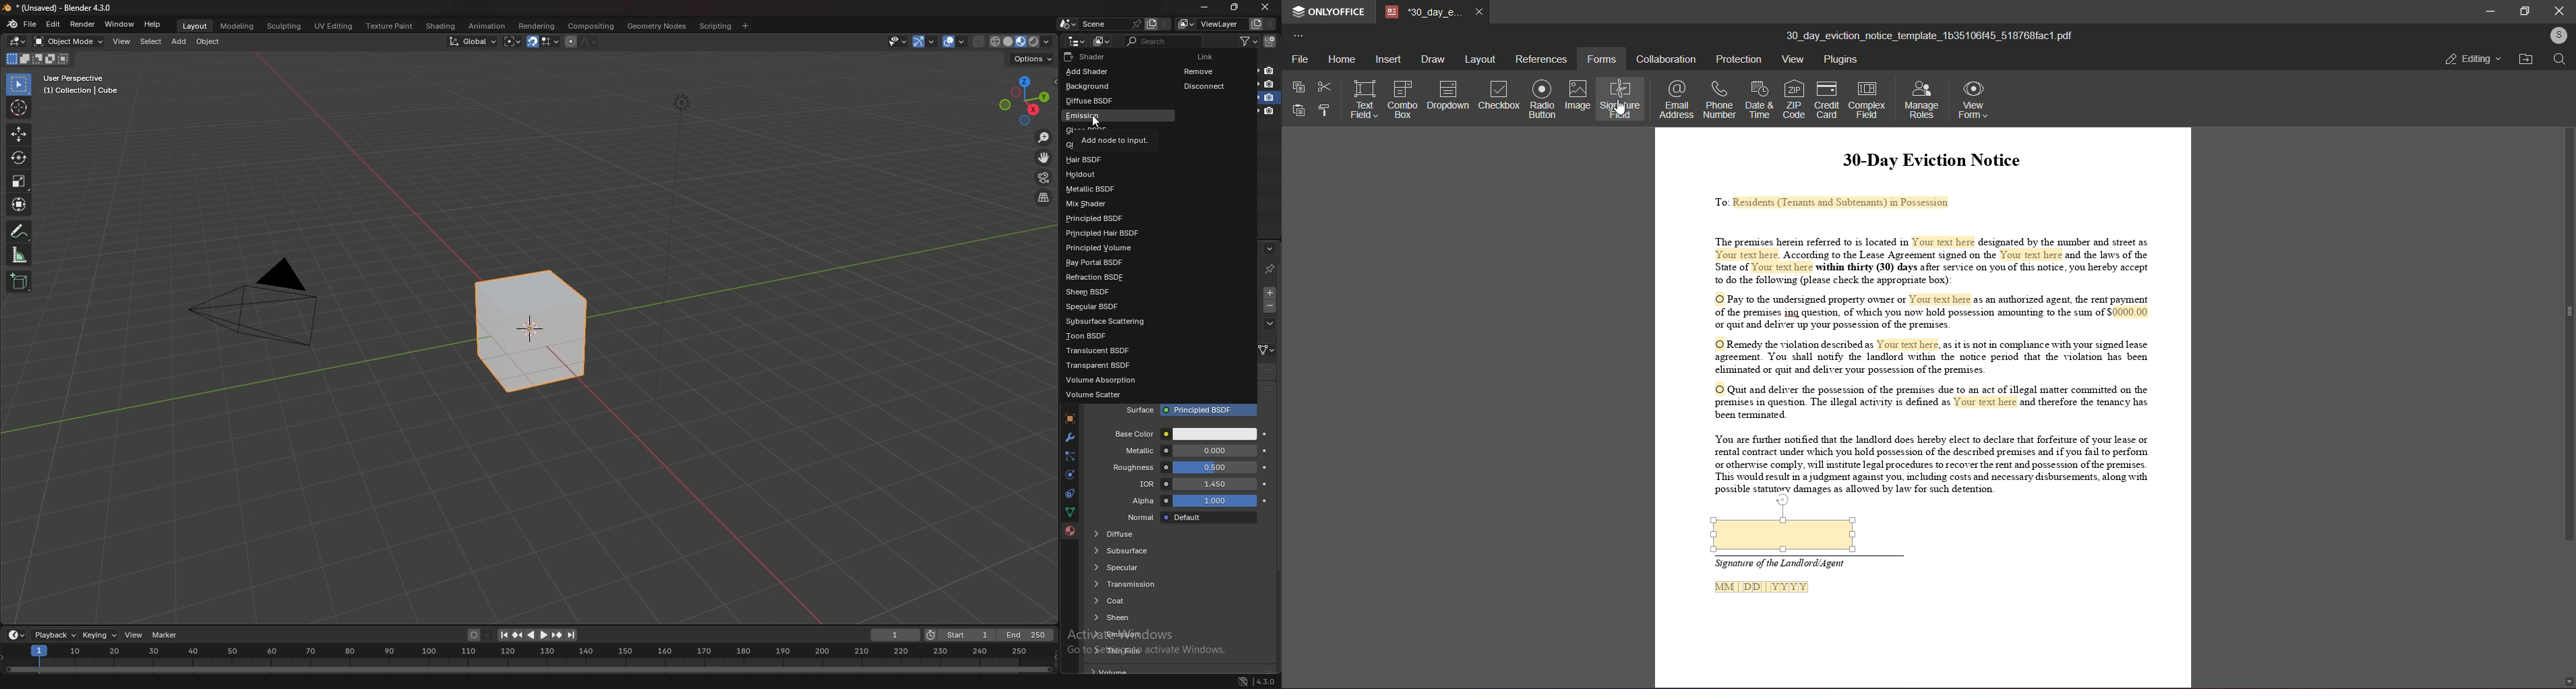 The image size is (2576, 700). I want to click on editor type, so click(16, 635).